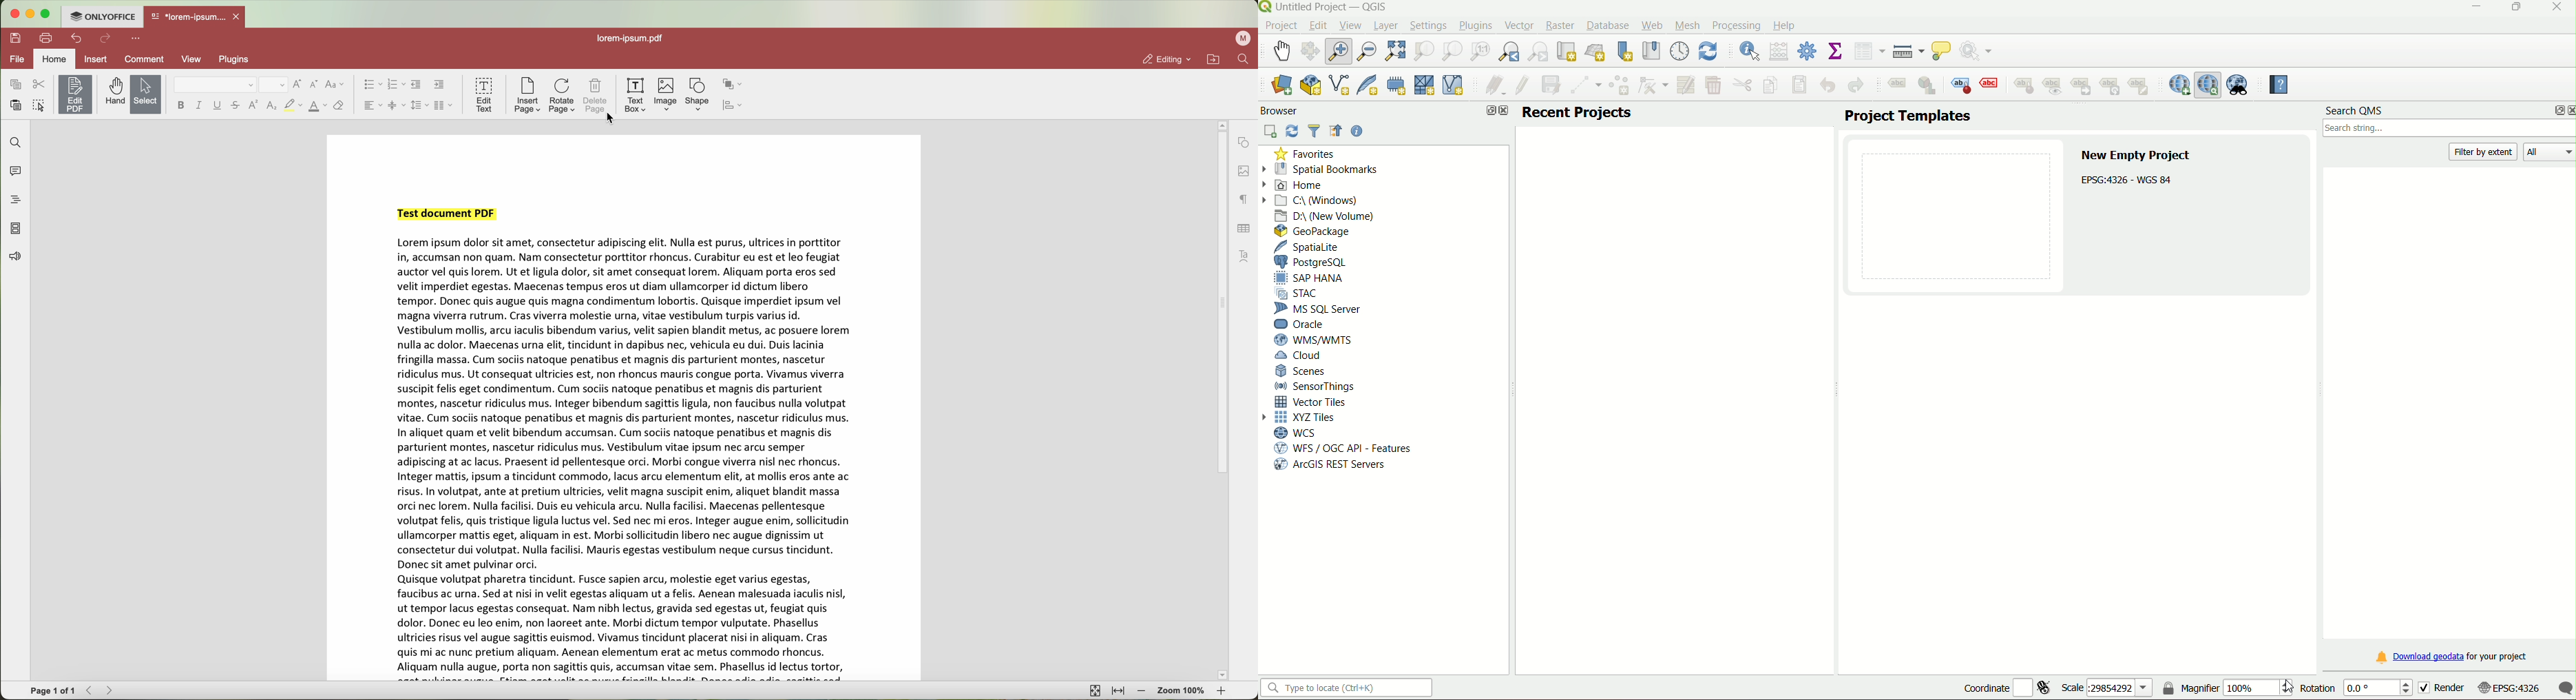 This screenshot has height=700, width=2576. I want to click on underline, so click(218, 106).